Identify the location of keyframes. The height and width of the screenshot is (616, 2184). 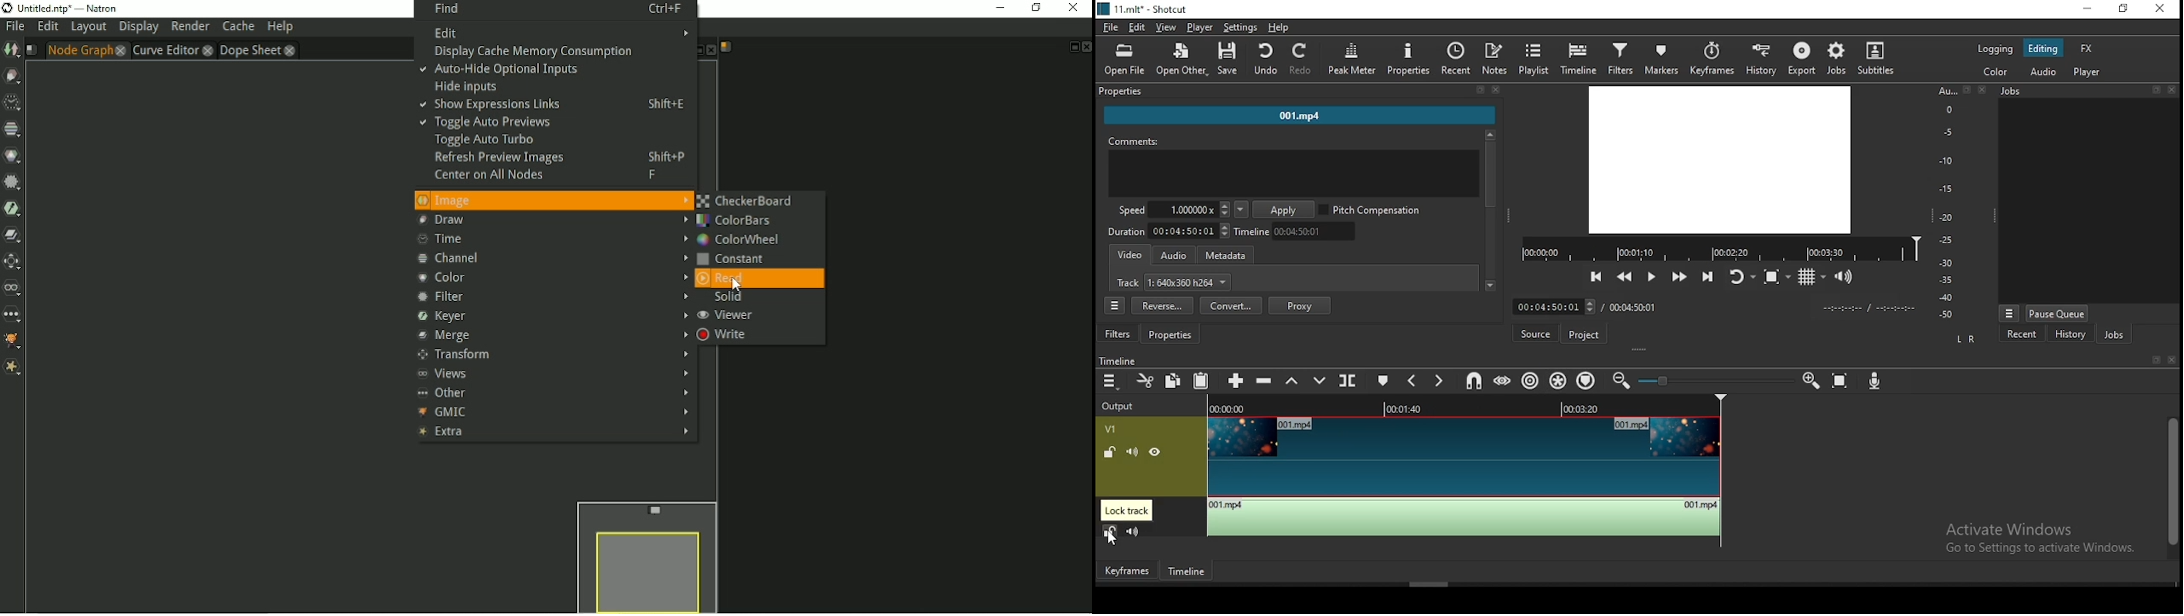
(1712, 56).